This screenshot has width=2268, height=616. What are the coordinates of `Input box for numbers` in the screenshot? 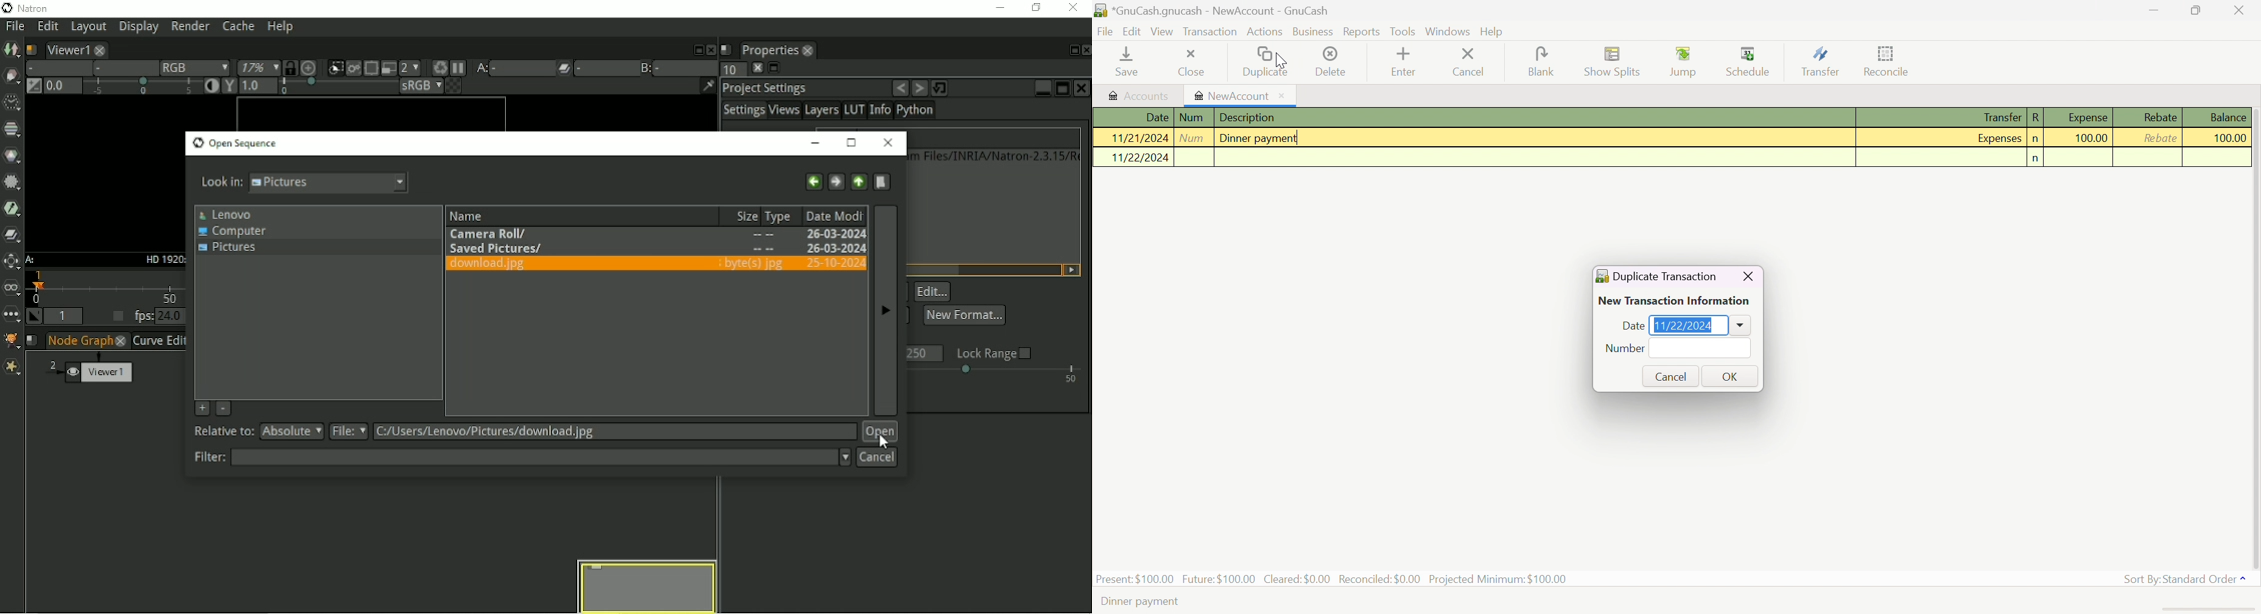 It's located at (1701, 348).